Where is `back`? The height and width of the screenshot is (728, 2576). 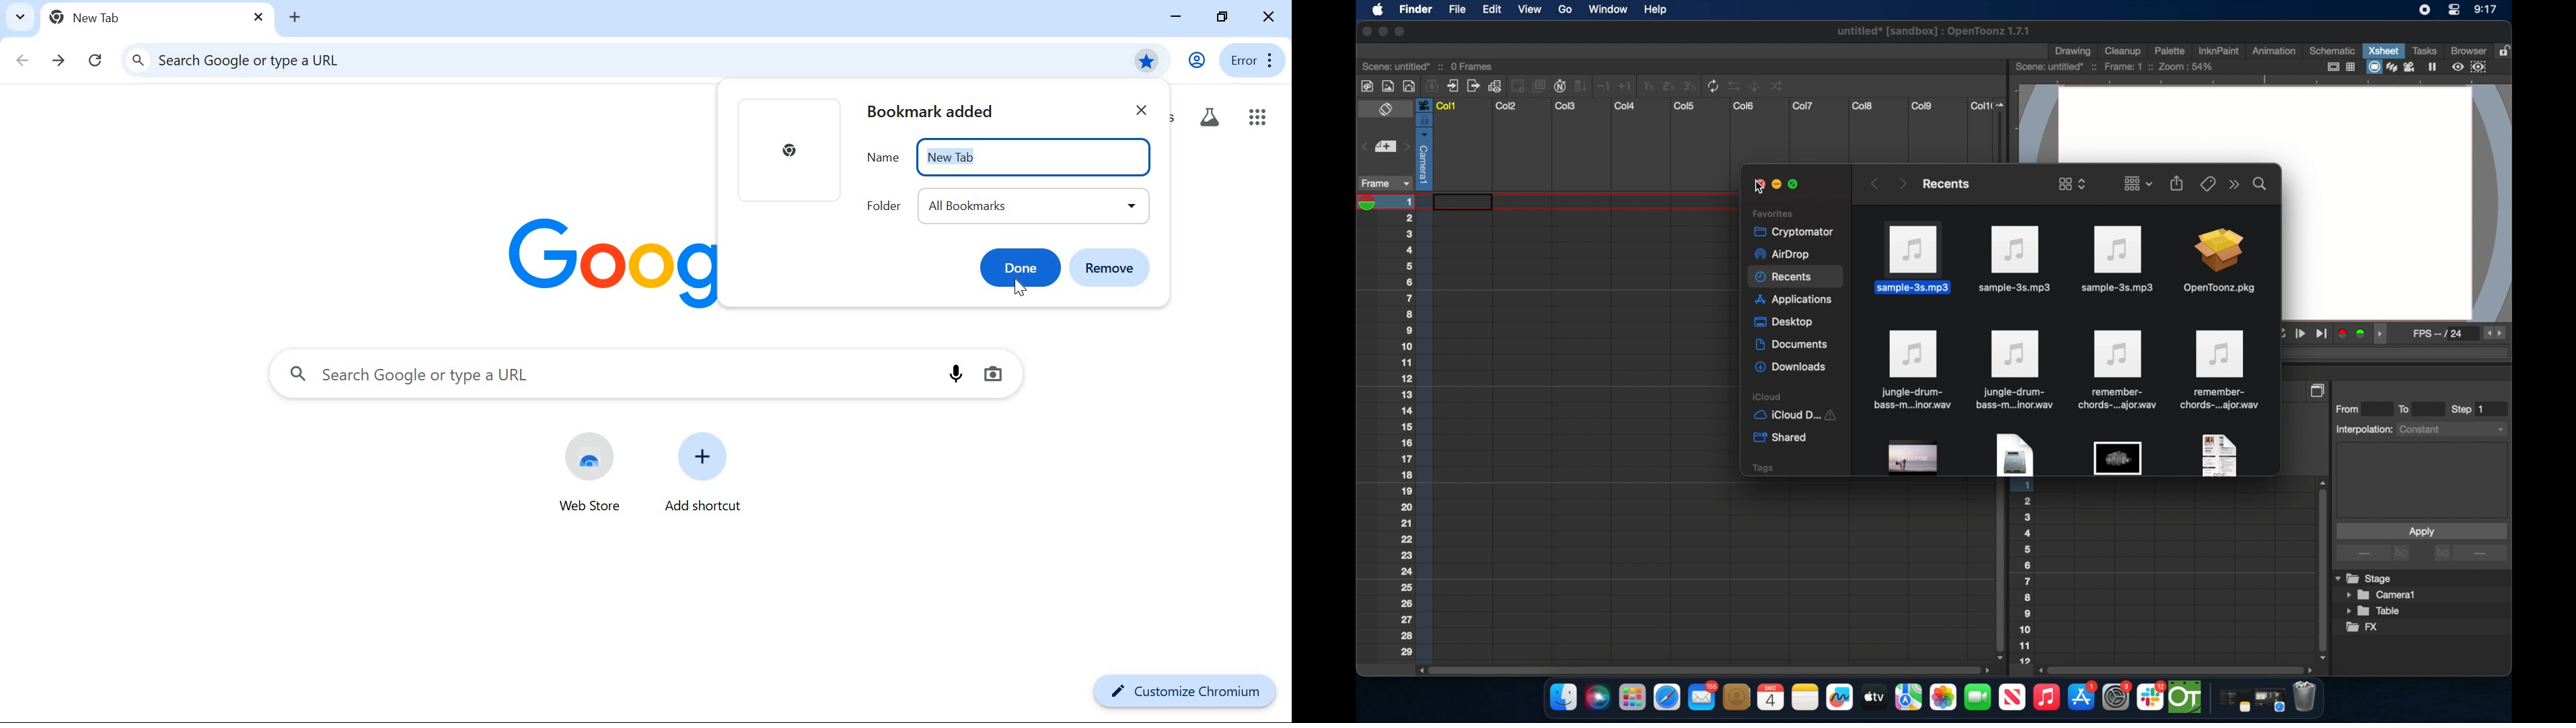 back is located at coordinates (23, 57).